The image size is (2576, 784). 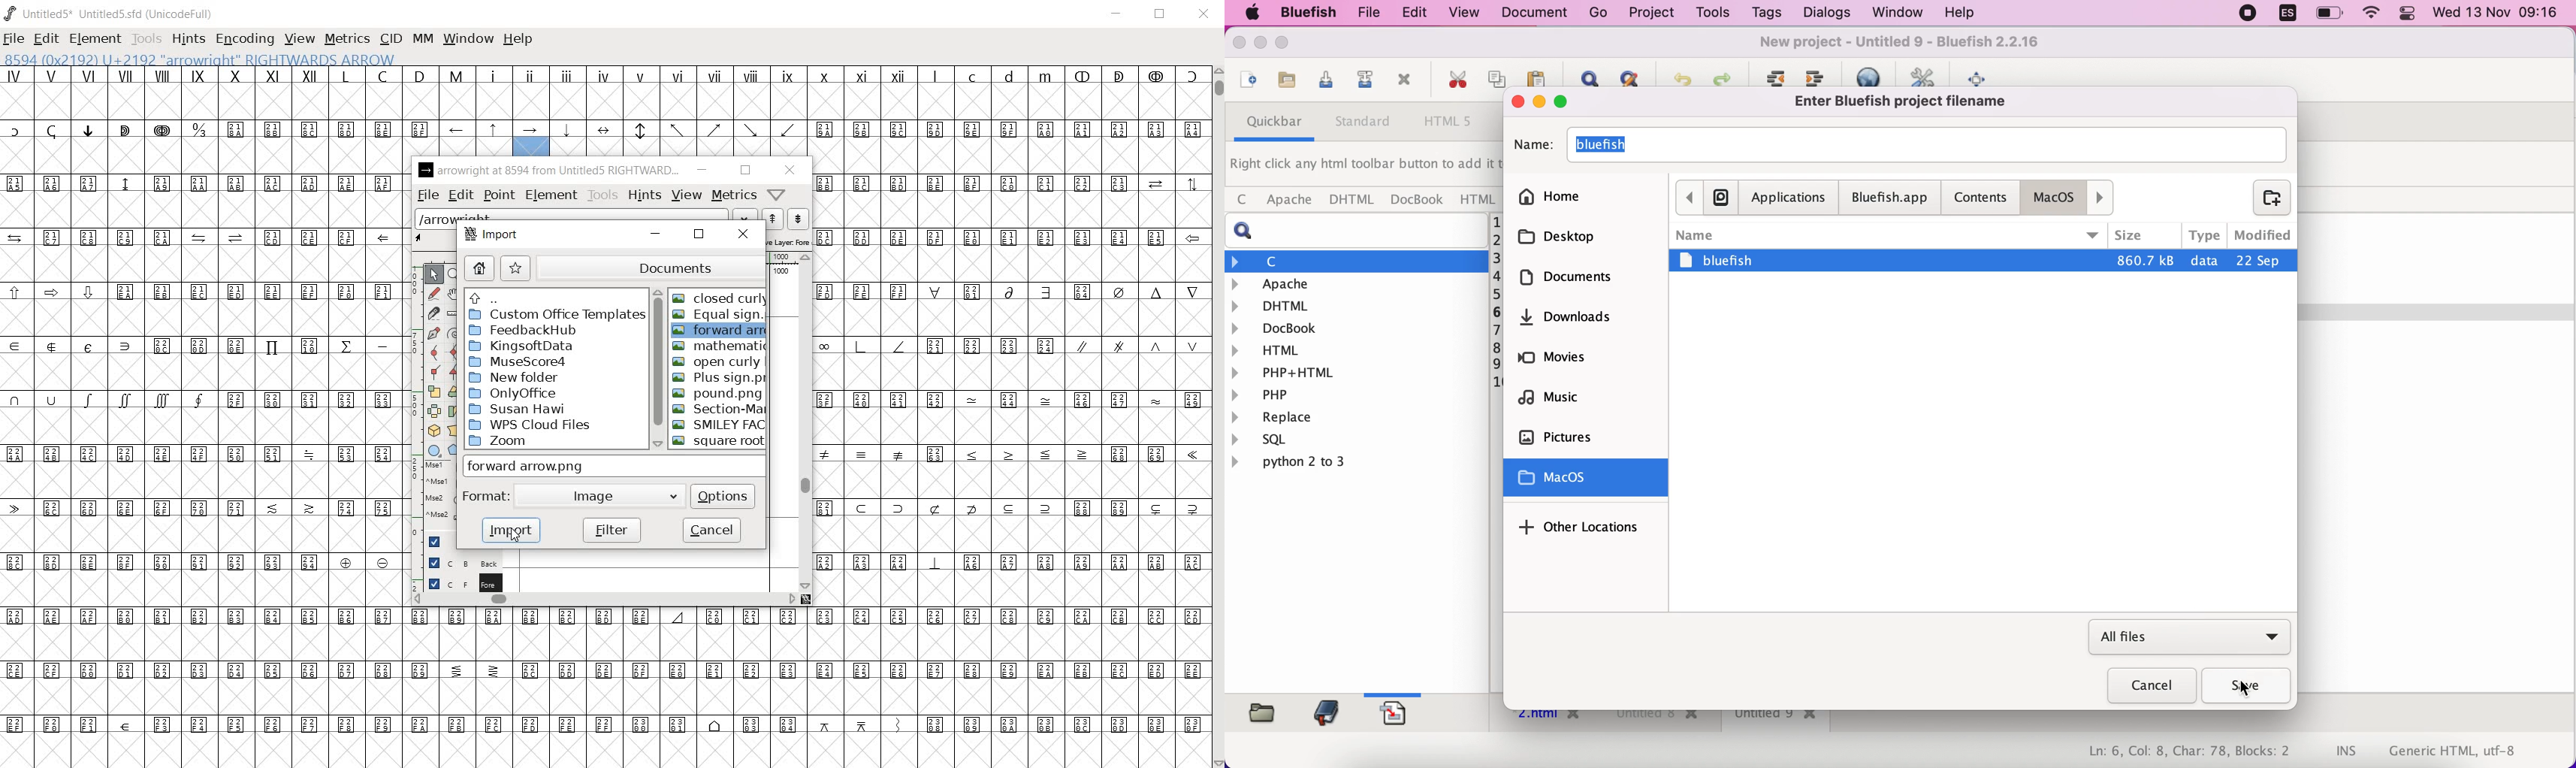 I want to click on hints, so click(x=645, y=194).